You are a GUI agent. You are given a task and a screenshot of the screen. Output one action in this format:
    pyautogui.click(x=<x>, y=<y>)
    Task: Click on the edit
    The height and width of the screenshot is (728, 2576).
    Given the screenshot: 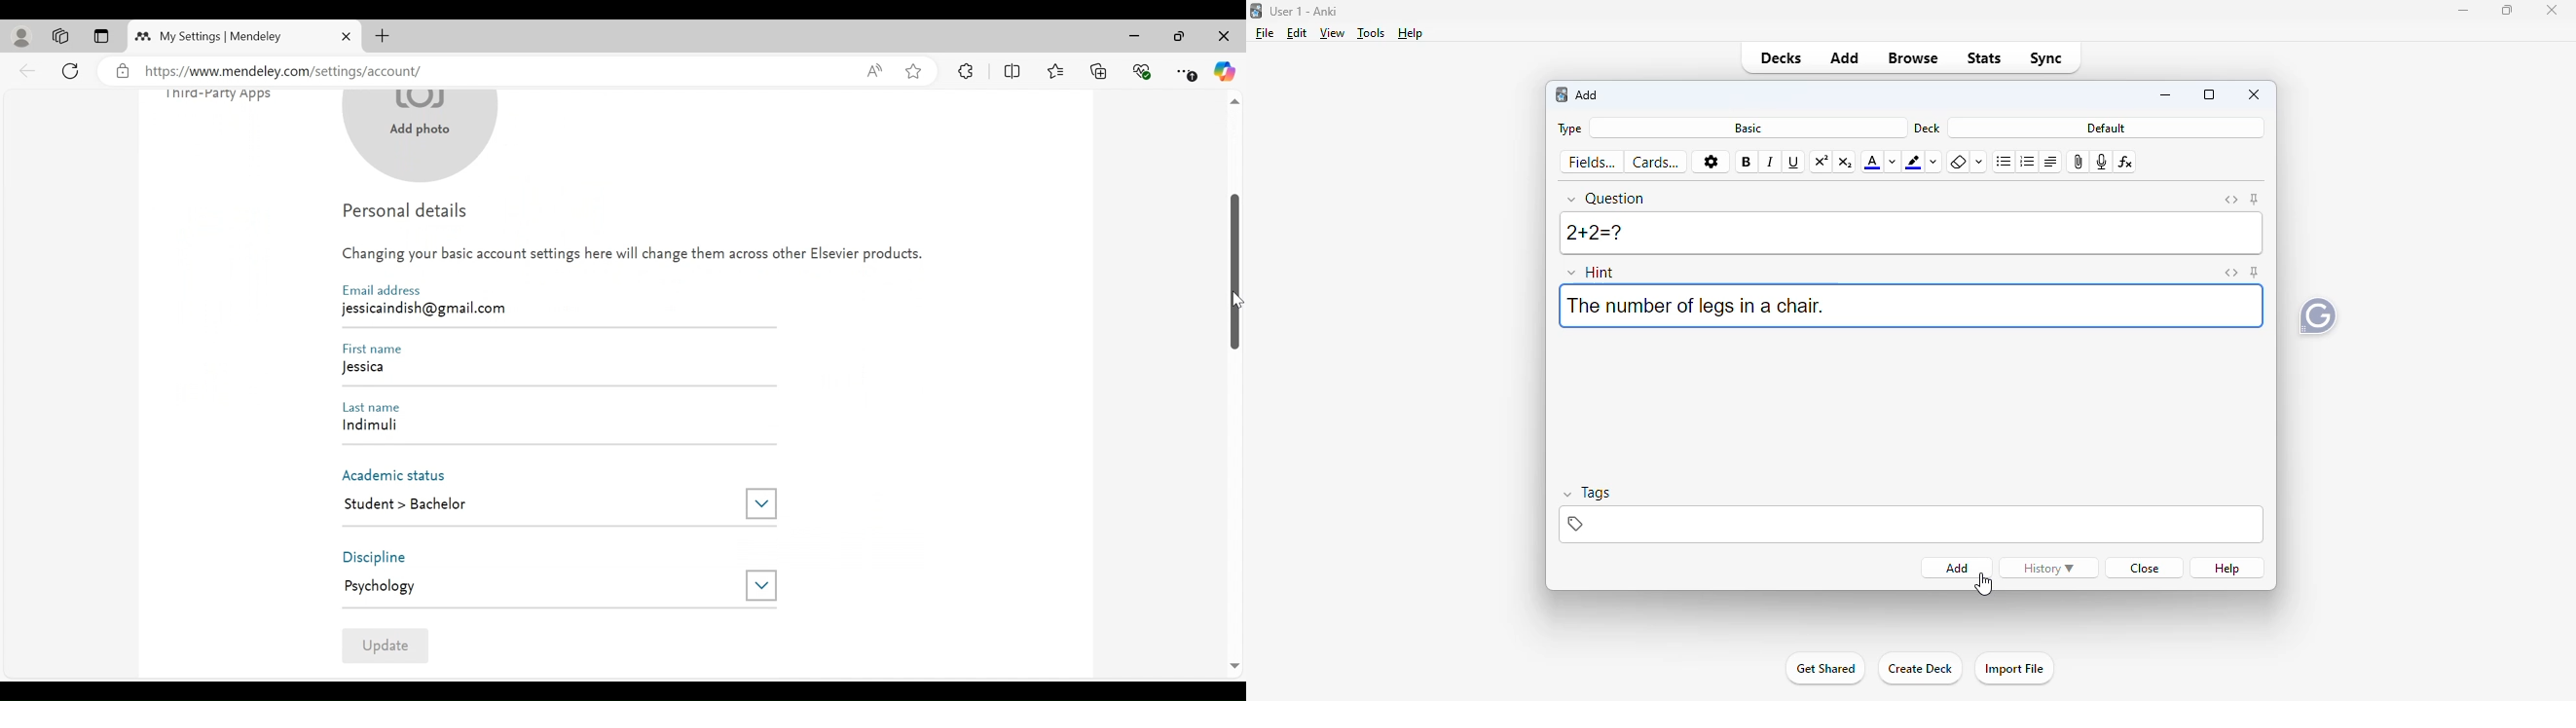 What is the action you would take?
    pyautogui.click(x=1298, y=33)
    